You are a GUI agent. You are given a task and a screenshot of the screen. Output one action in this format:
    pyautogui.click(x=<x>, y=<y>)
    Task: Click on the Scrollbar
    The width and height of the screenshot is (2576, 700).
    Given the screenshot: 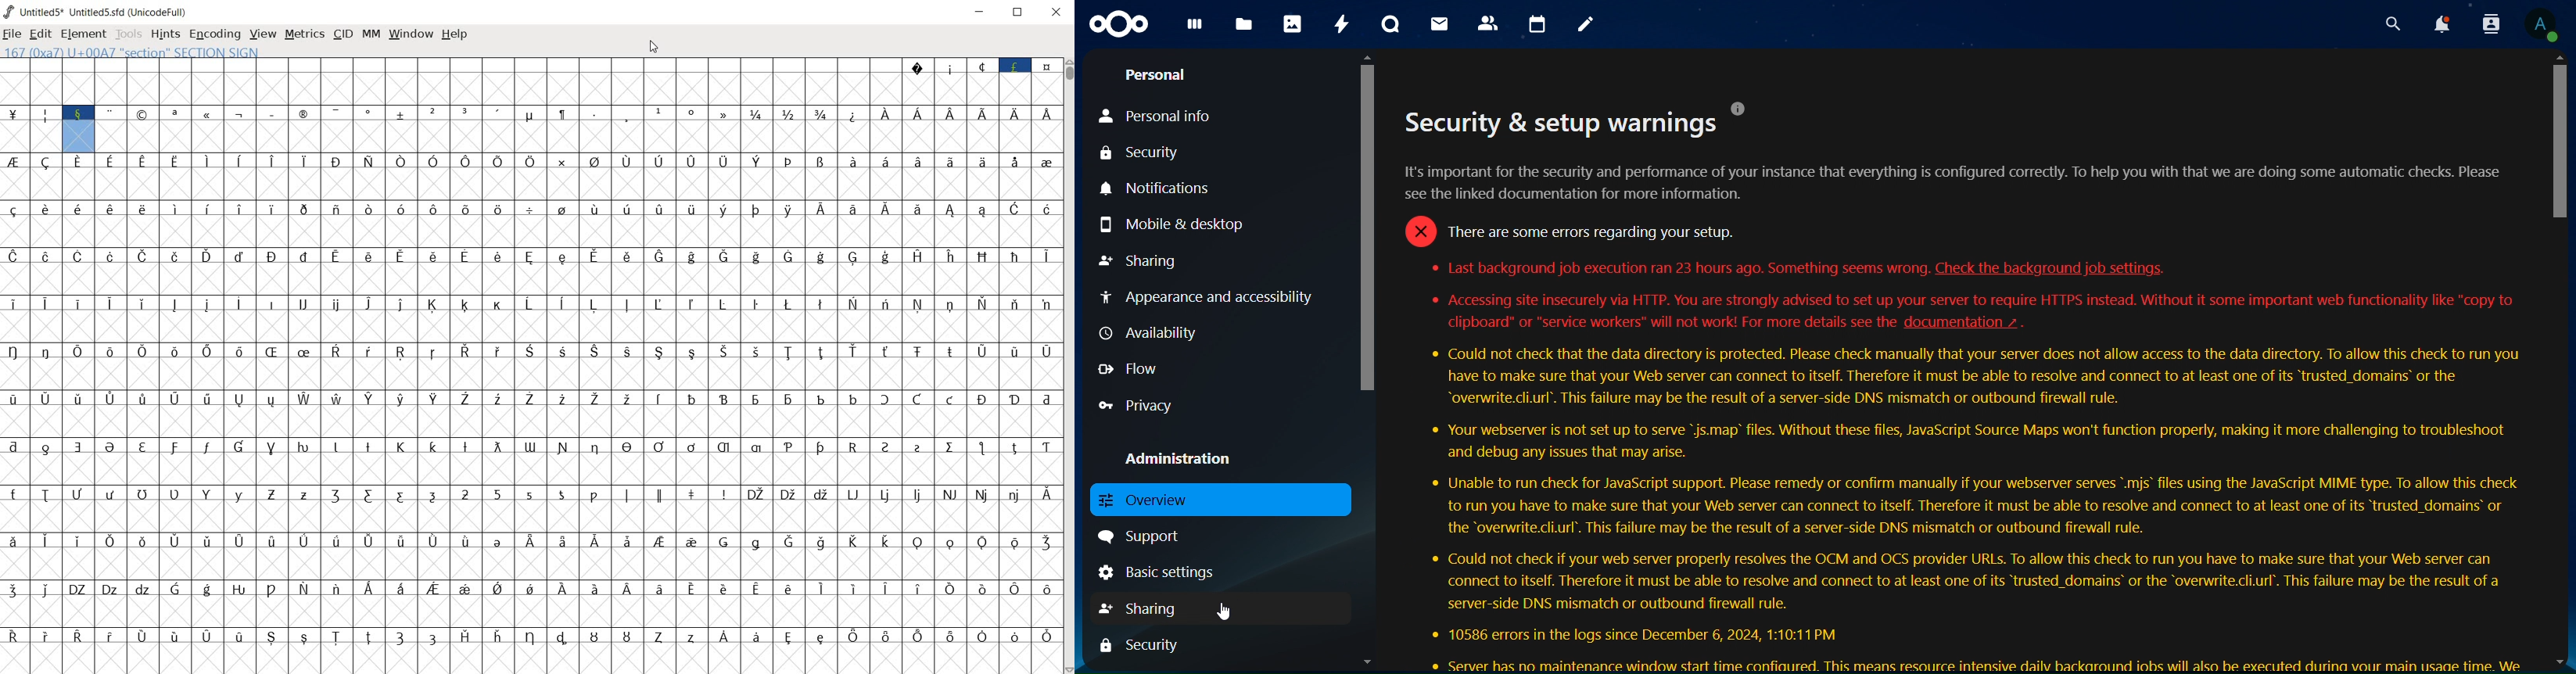 What is the action you would take?
    pyautogui.click(x=2560, y=361)
    